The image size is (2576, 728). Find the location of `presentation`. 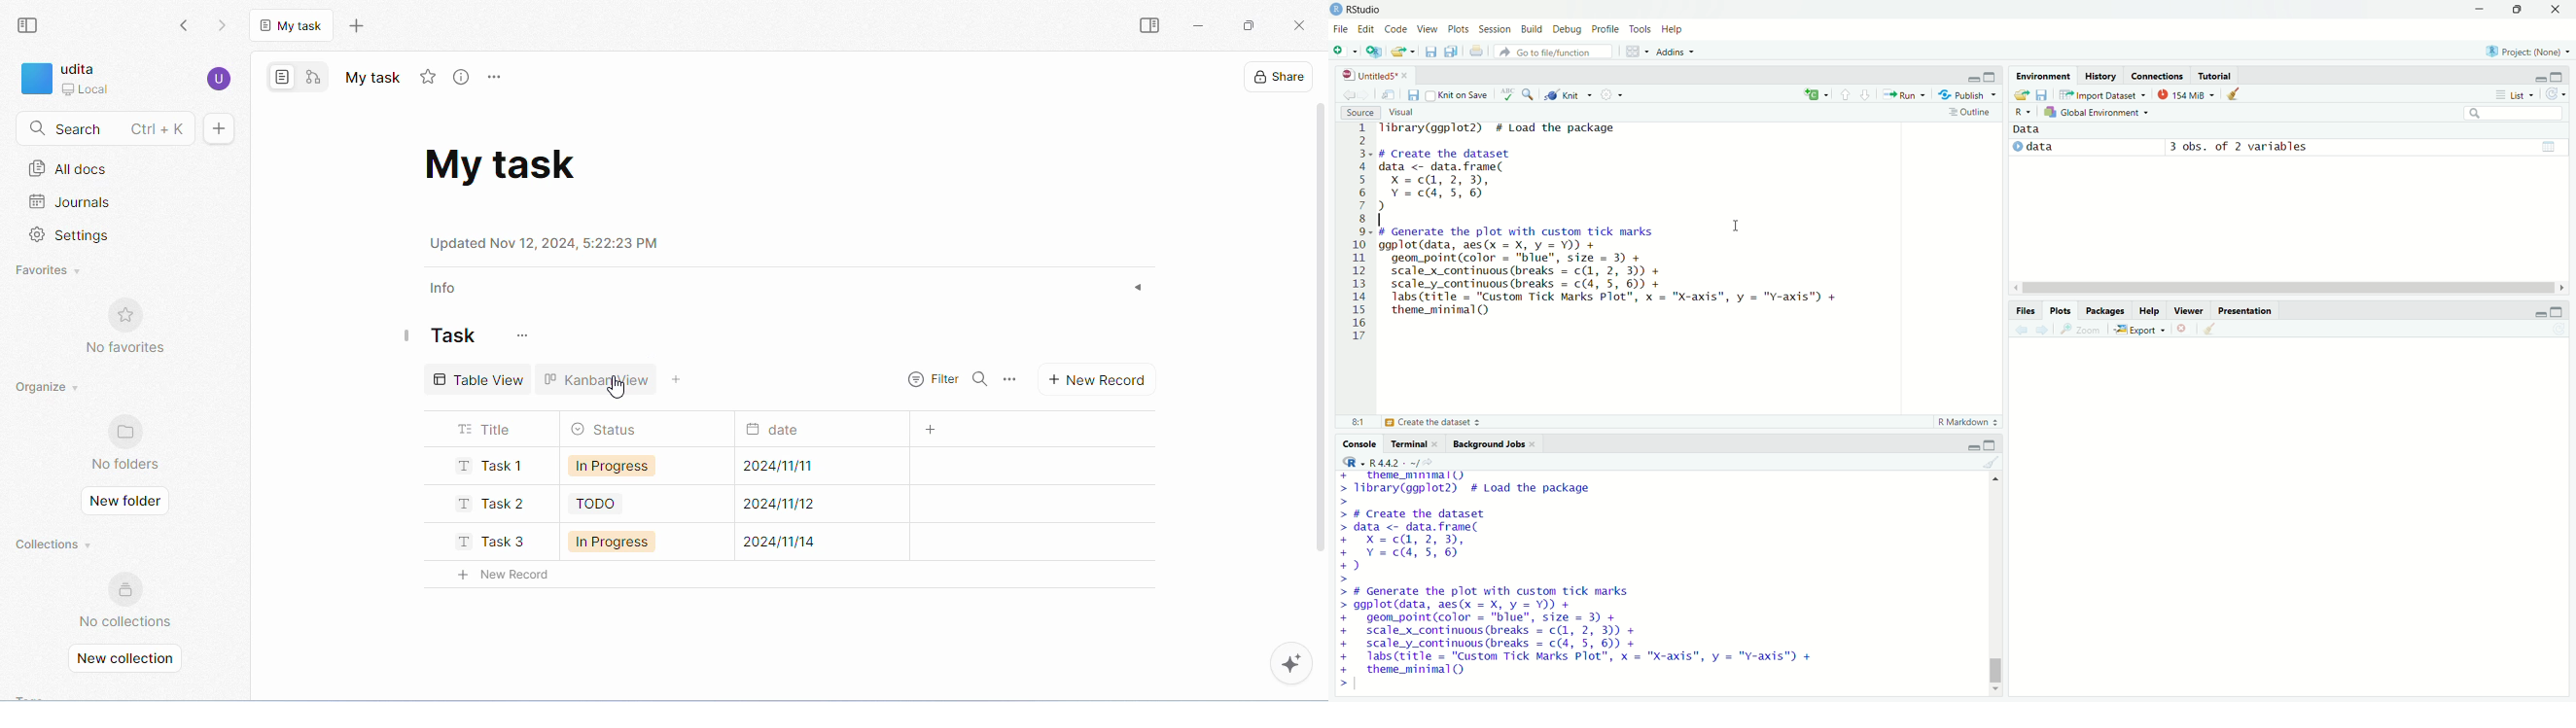

presentation is located at coordinates (2245, 309).